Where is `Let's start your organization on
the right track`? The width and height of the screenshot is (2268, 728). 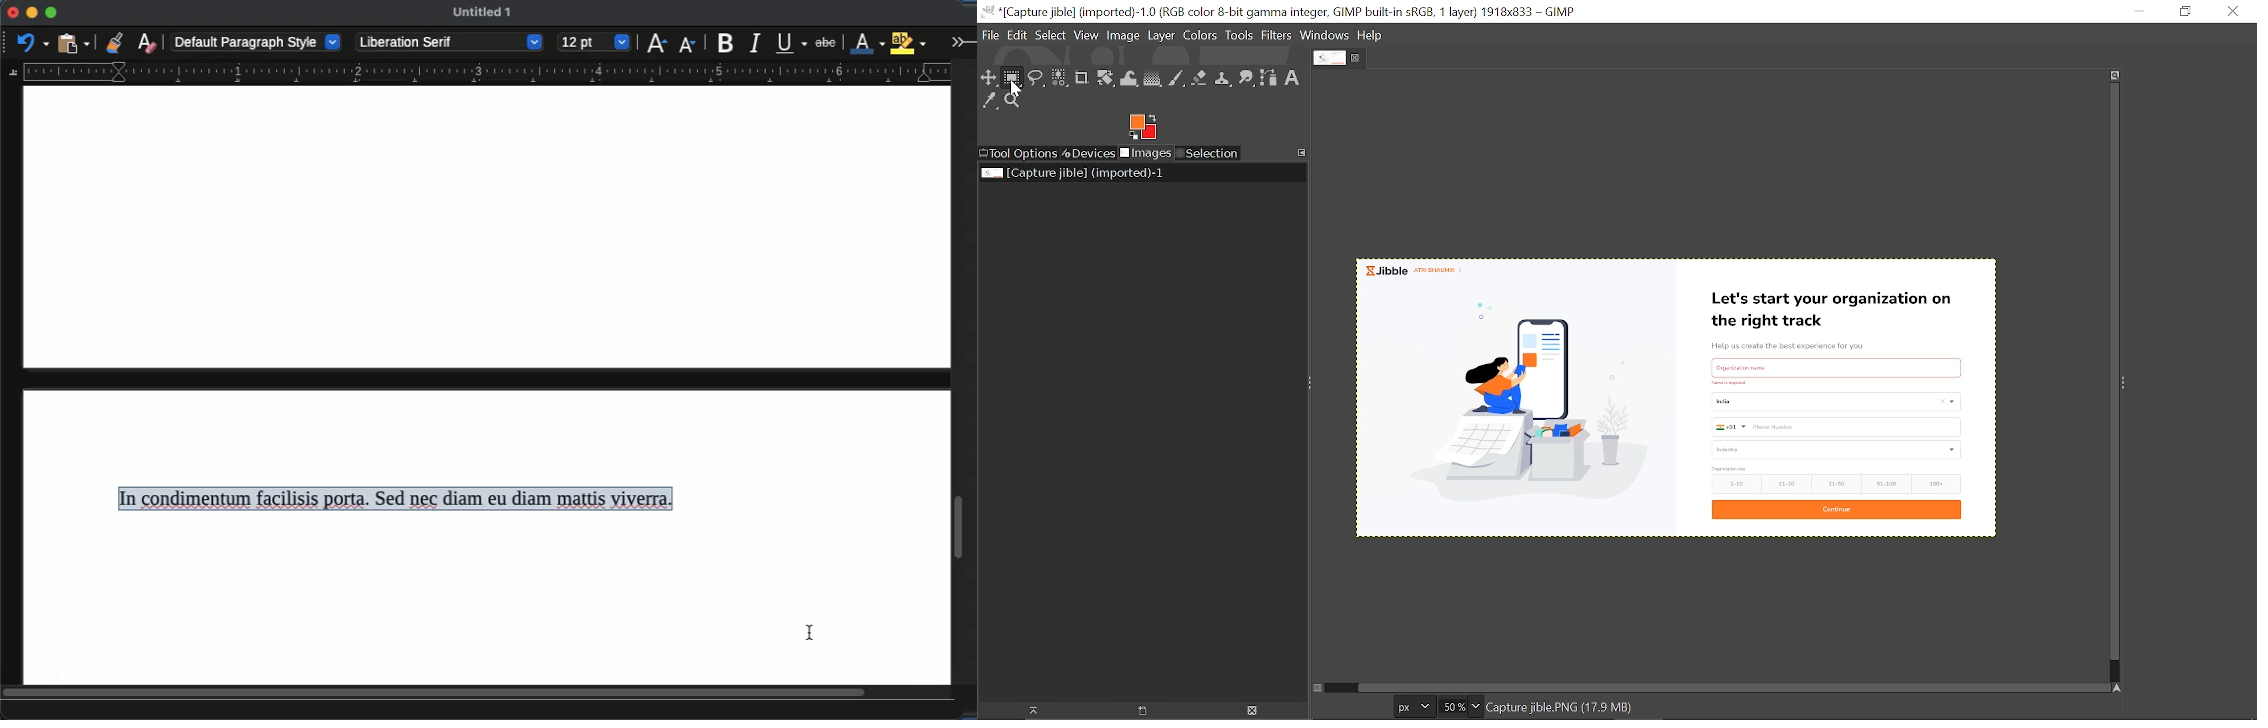 Let's start your organization on
the right track is located at coordinates (1838, 305).